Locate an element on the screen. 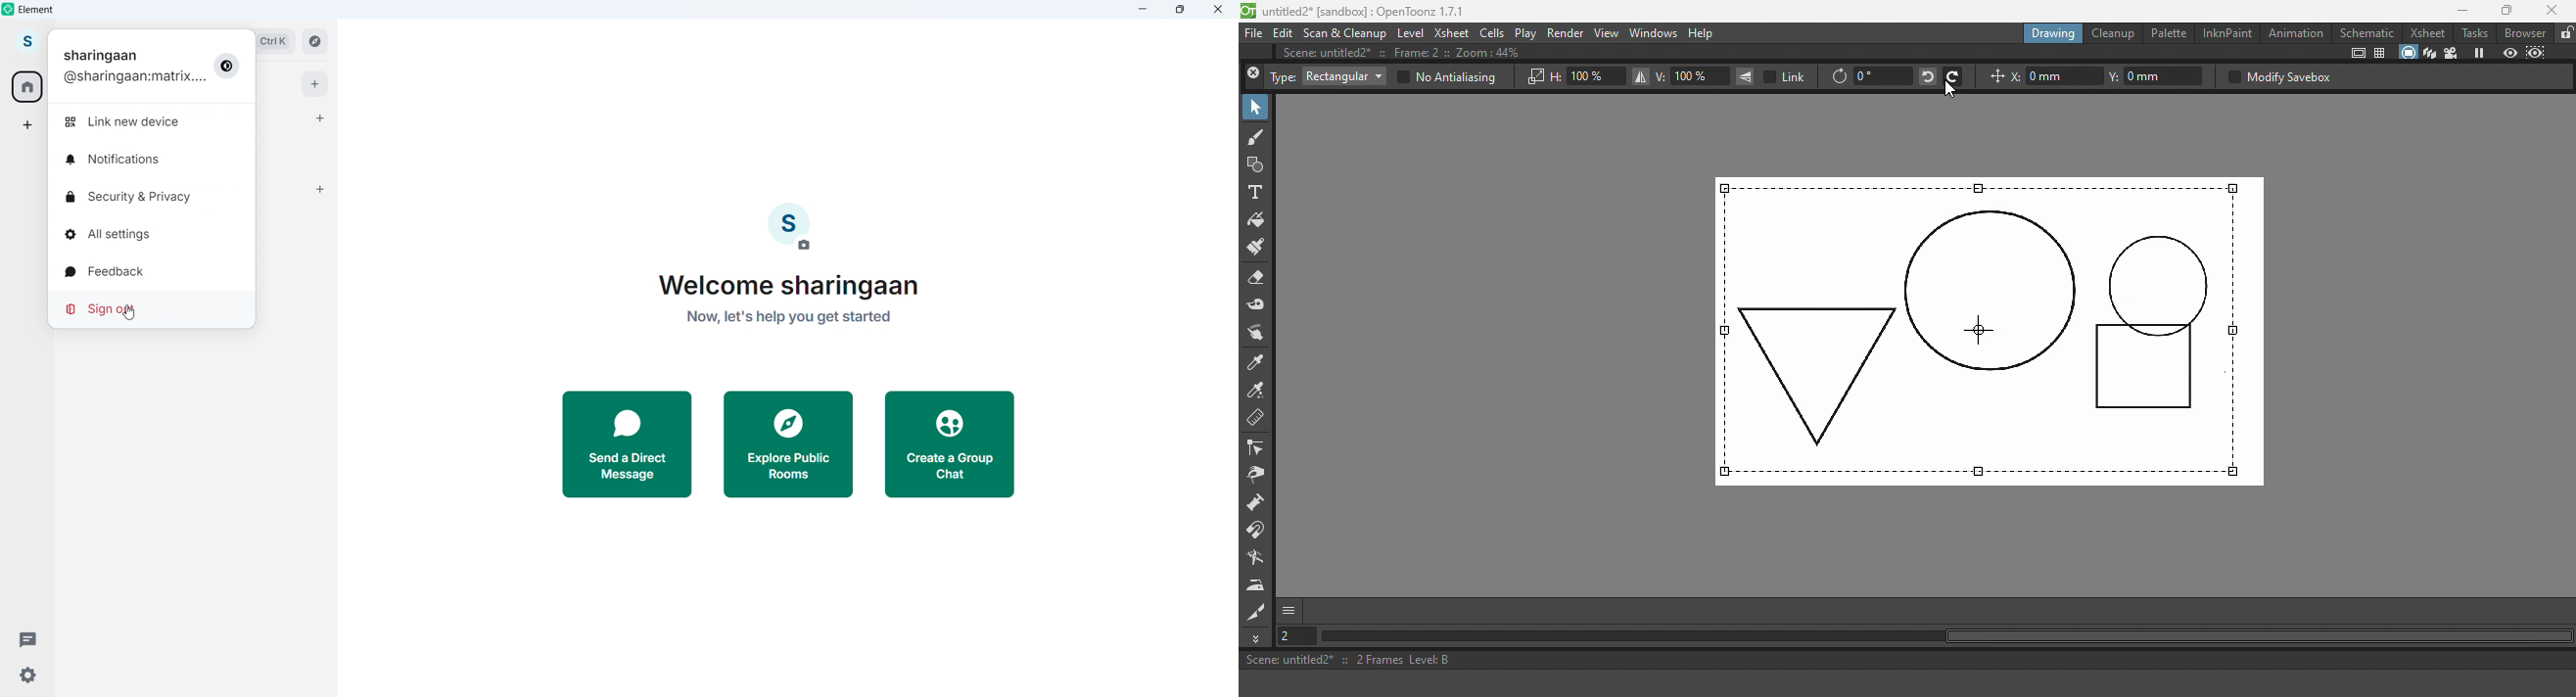  All settings  is located at coordinates (107, 234).